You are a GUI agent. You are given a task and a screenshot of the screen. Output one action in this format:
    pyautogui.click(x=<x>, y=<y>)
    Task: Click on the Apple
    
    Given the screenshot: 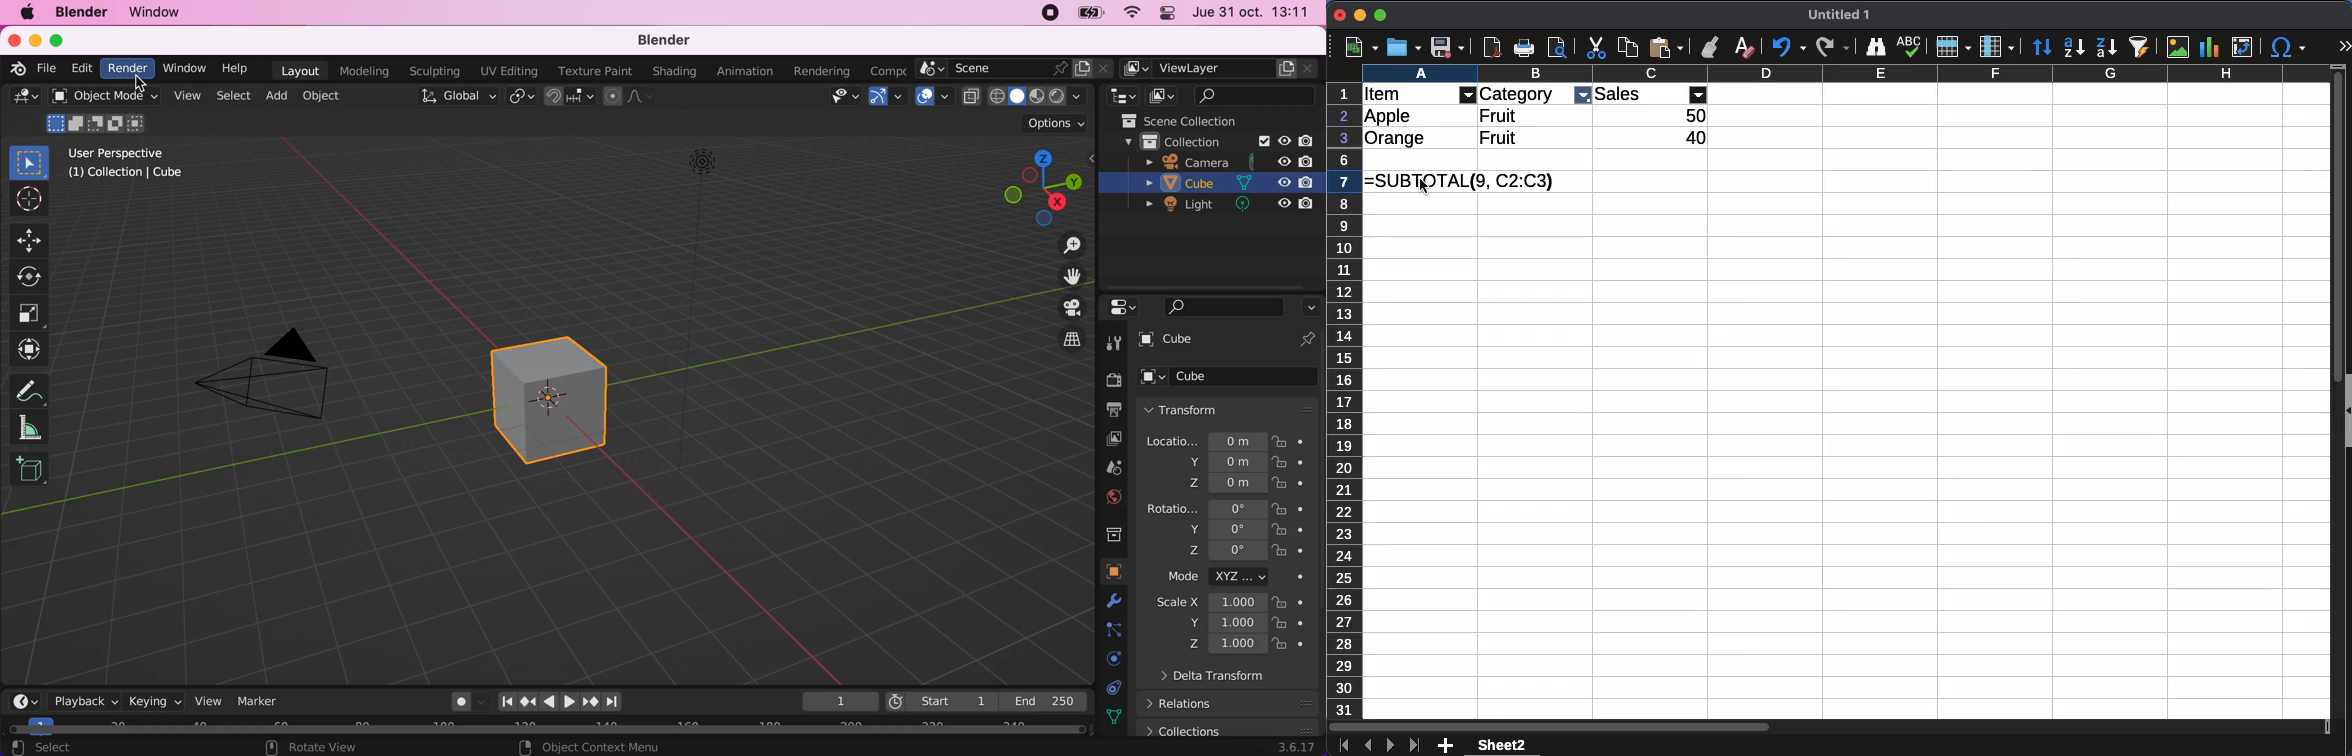 What is the action you would take?
    pyautogui.click(x=1389, y=116)
    